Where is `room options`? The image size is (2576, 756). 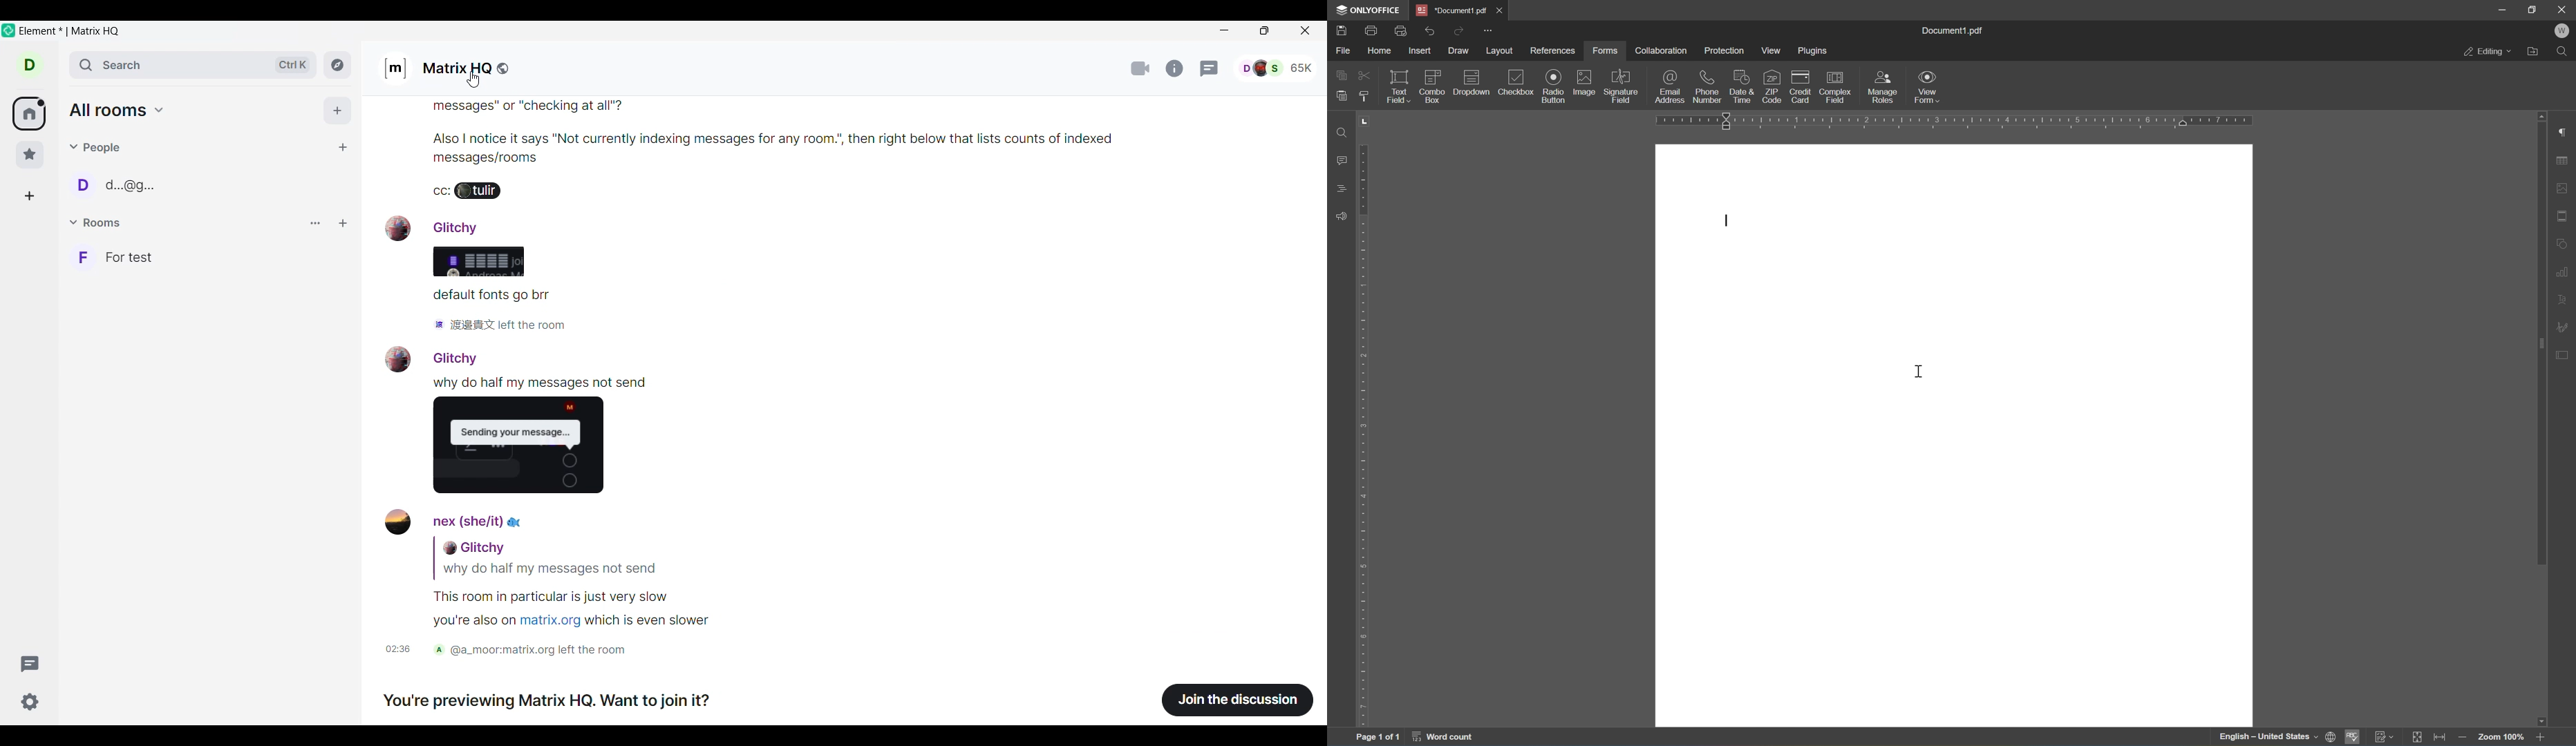
room options is located at coordinates (343, 224).